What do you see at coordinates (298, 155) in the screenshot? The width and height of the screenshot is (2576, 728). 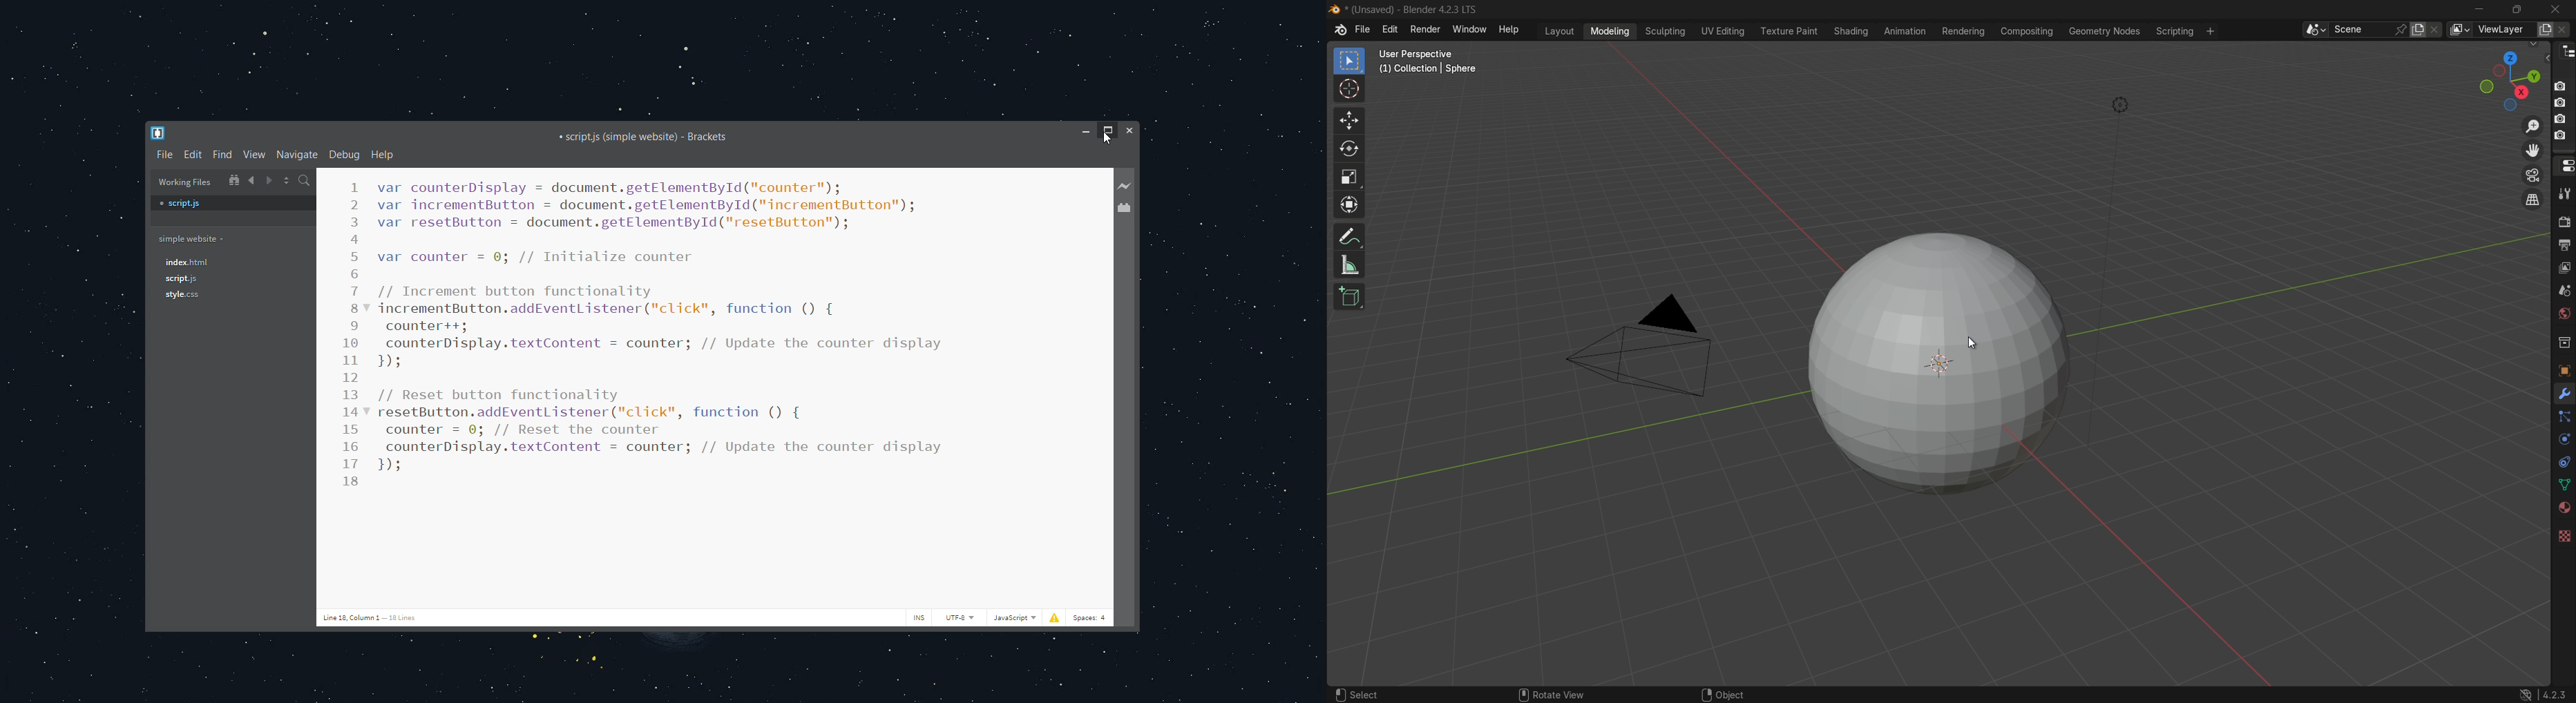 I see `navigate` at bounding box center [298, 155].